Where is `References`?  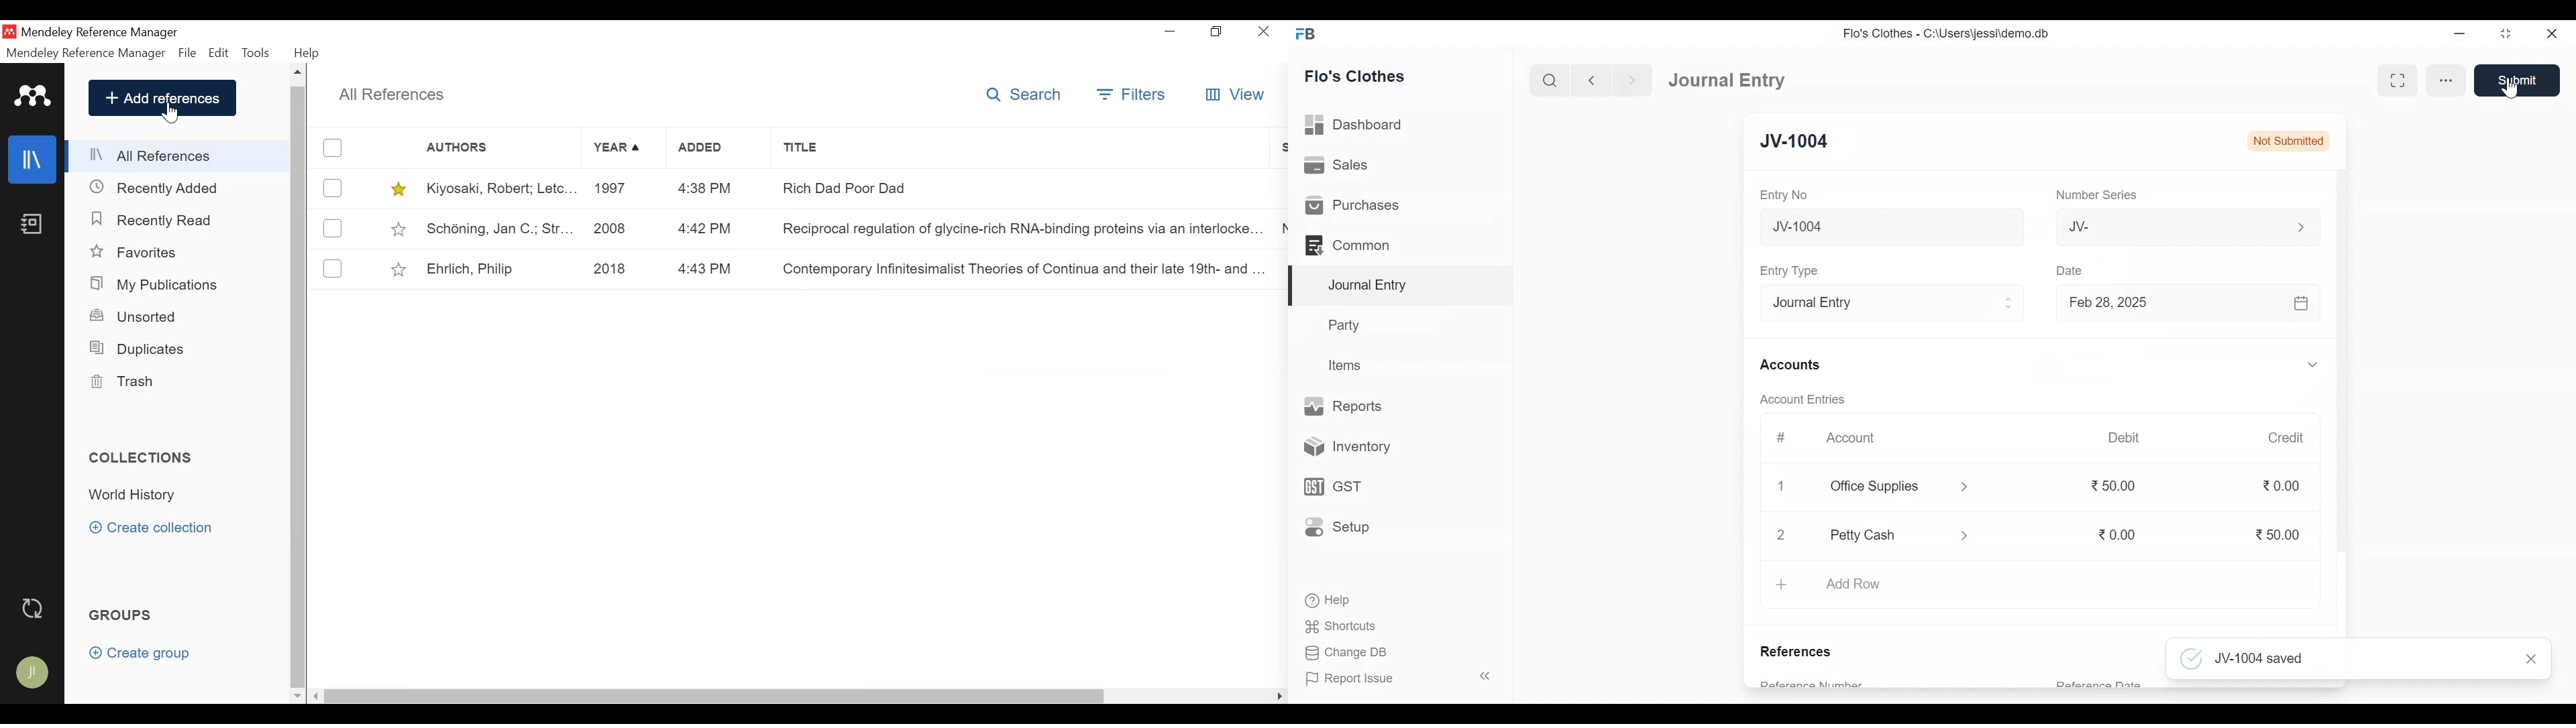 References is located at coordinates (1801, 653).